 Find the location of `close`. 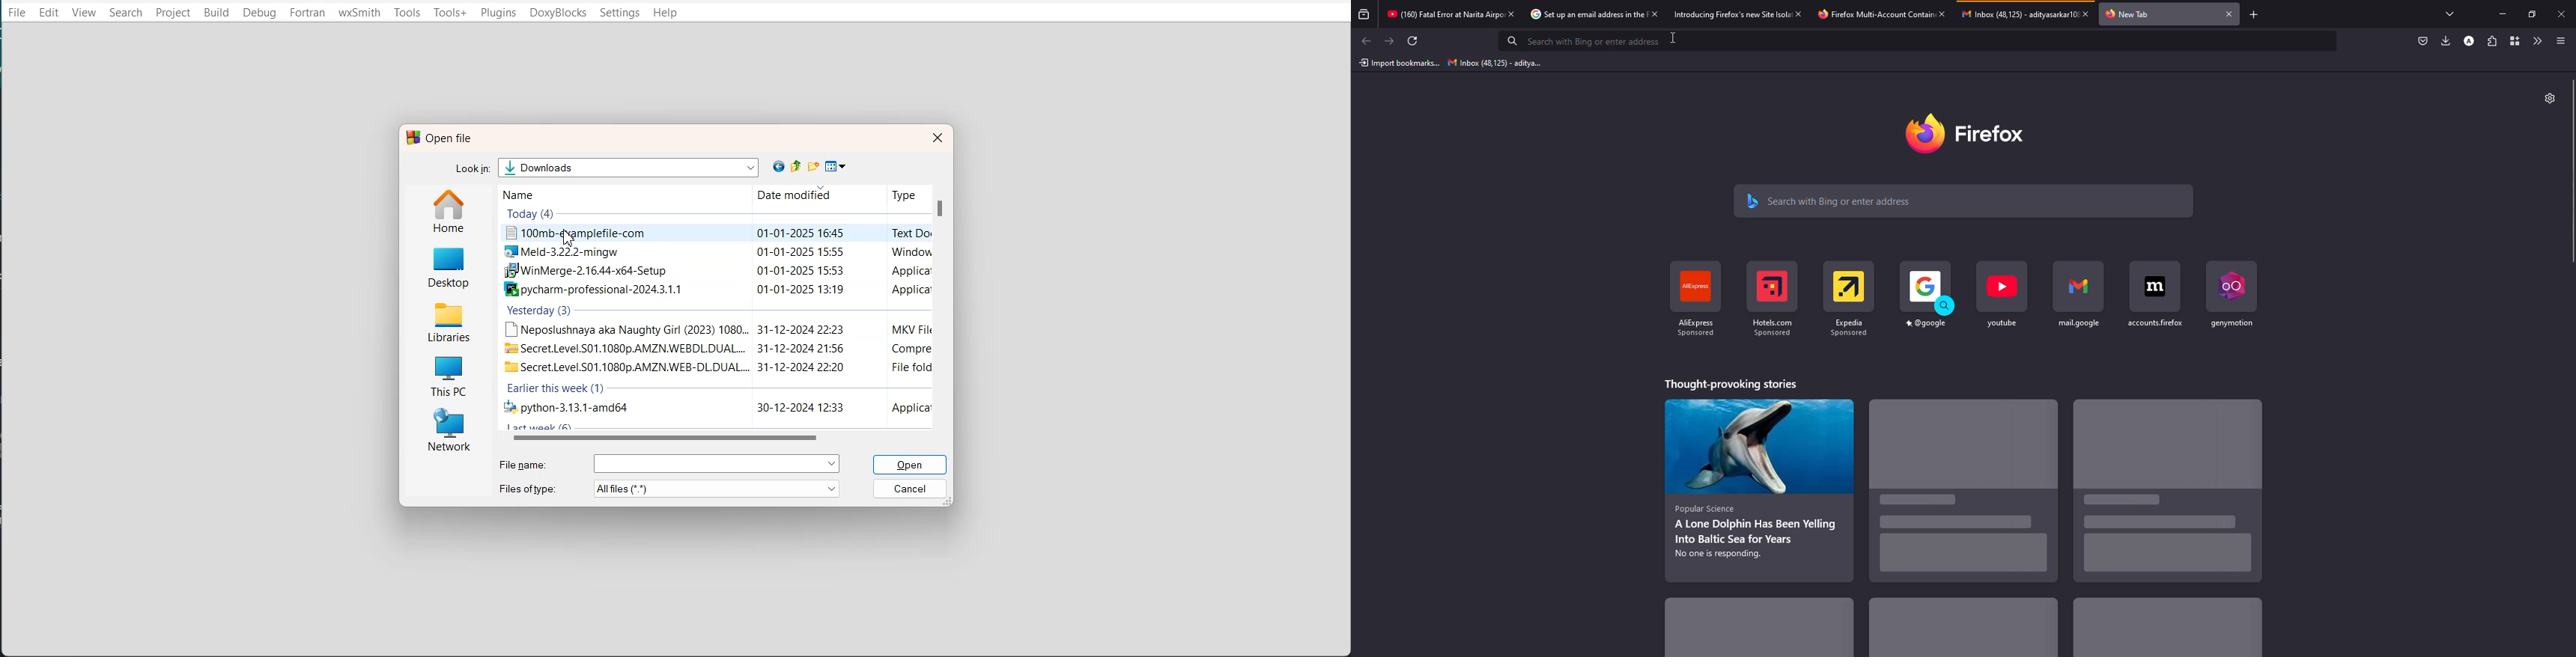

close is located at coordinates (1943, 13).